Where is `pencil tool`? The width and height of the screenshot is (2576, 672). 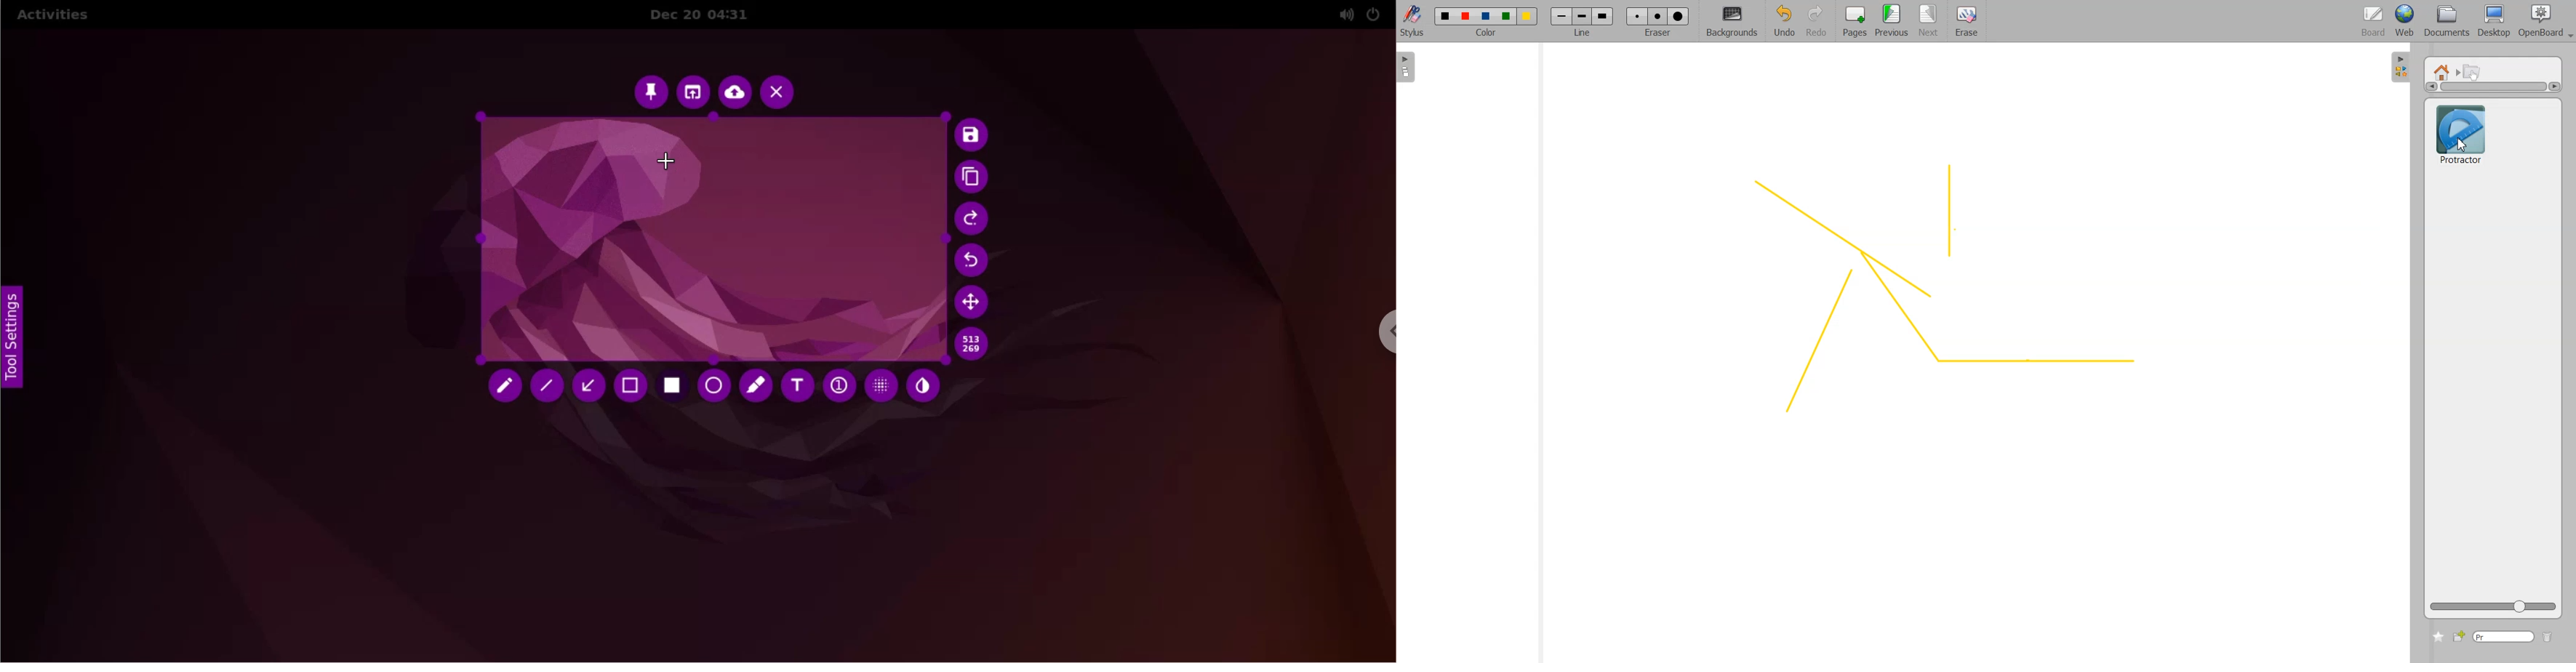 pencil tool is located at coordinates (500, 387).